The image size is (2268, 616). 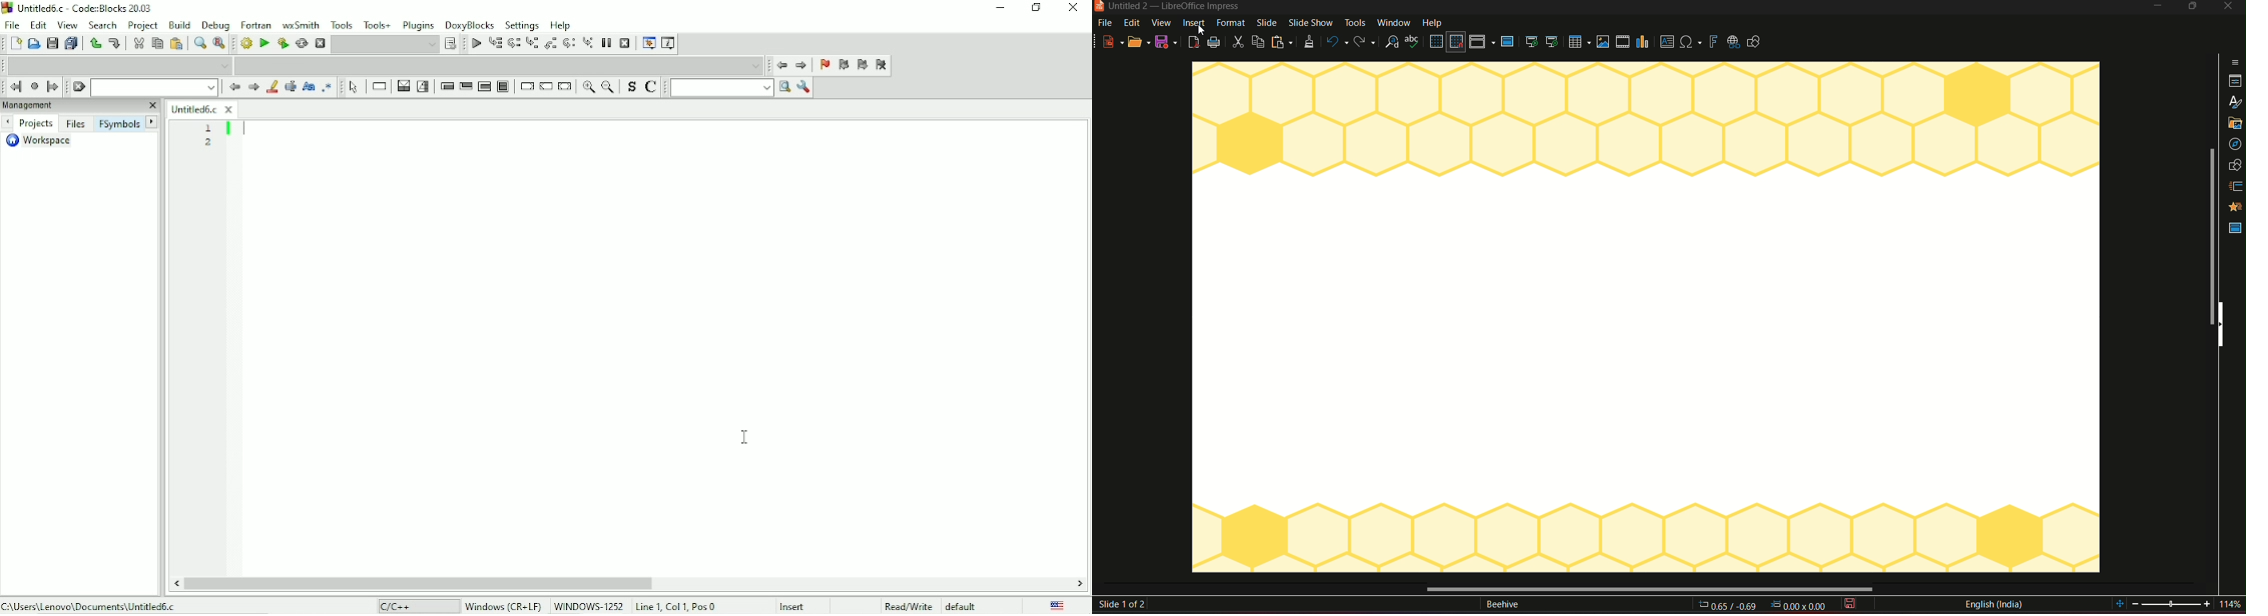 I want to click on navigation, so click(x=2236, y=144).